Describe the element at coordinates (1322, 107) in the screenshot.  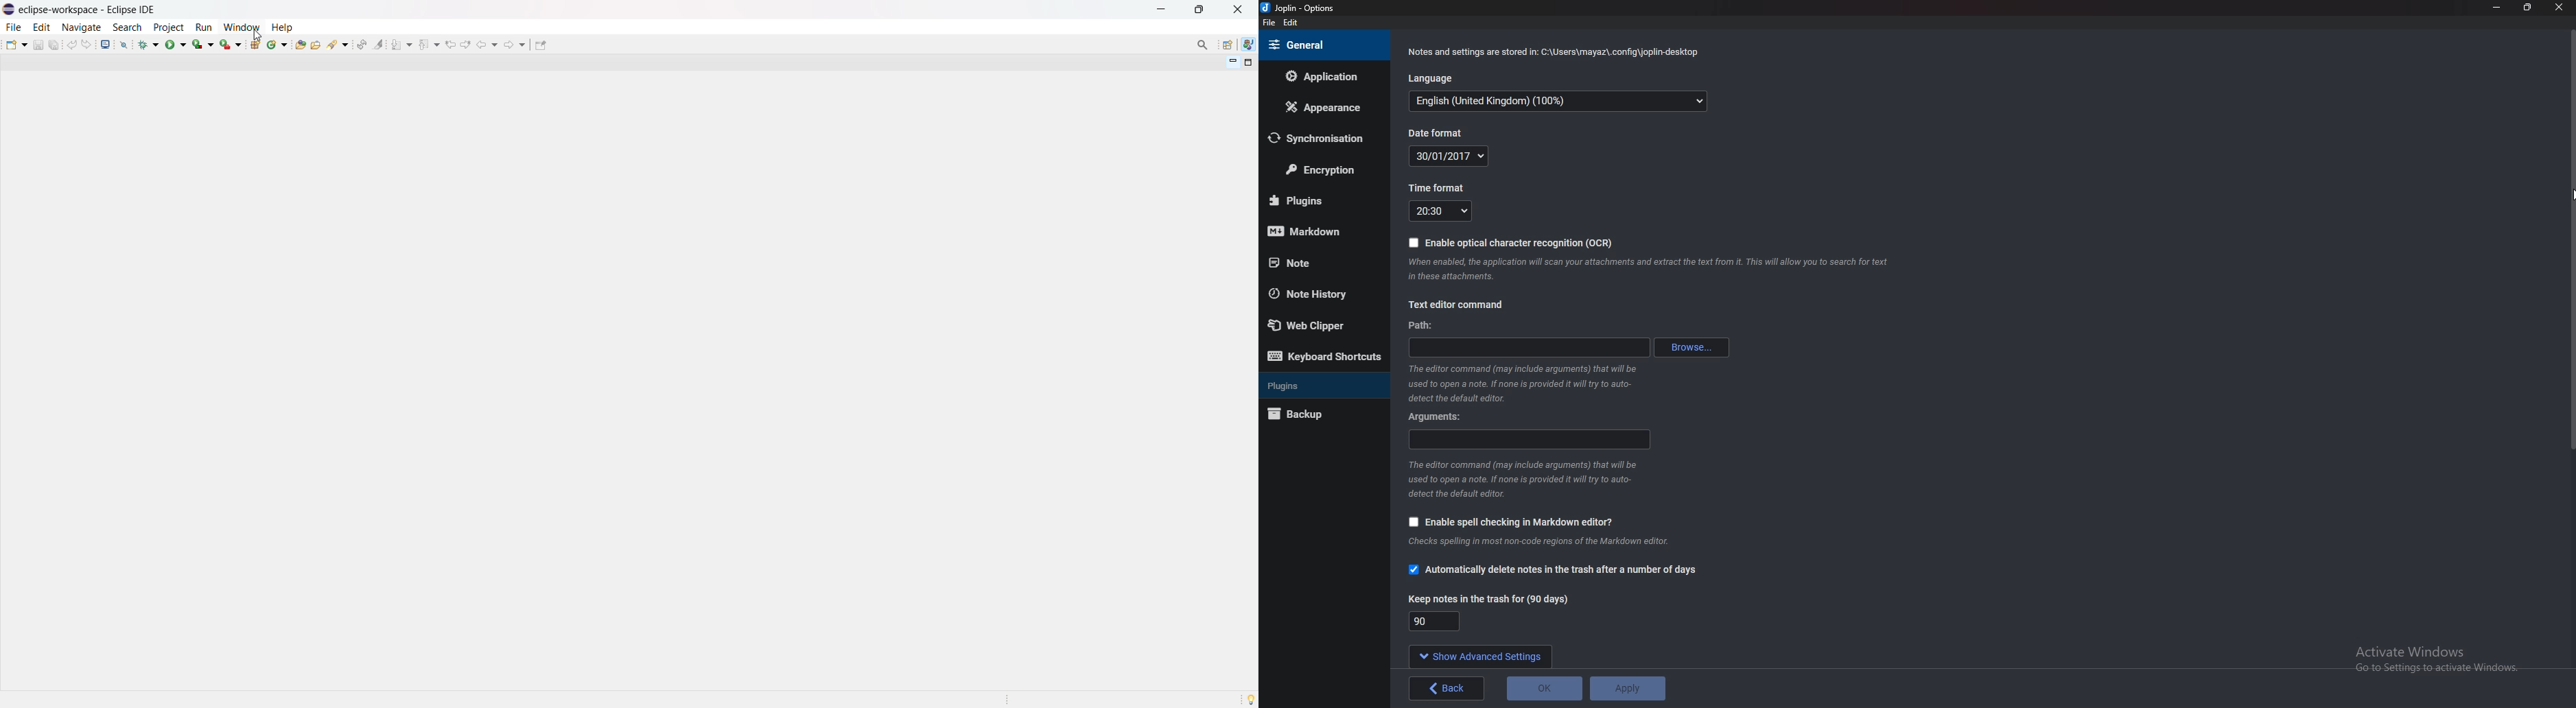
I see `Appearance` at that location.